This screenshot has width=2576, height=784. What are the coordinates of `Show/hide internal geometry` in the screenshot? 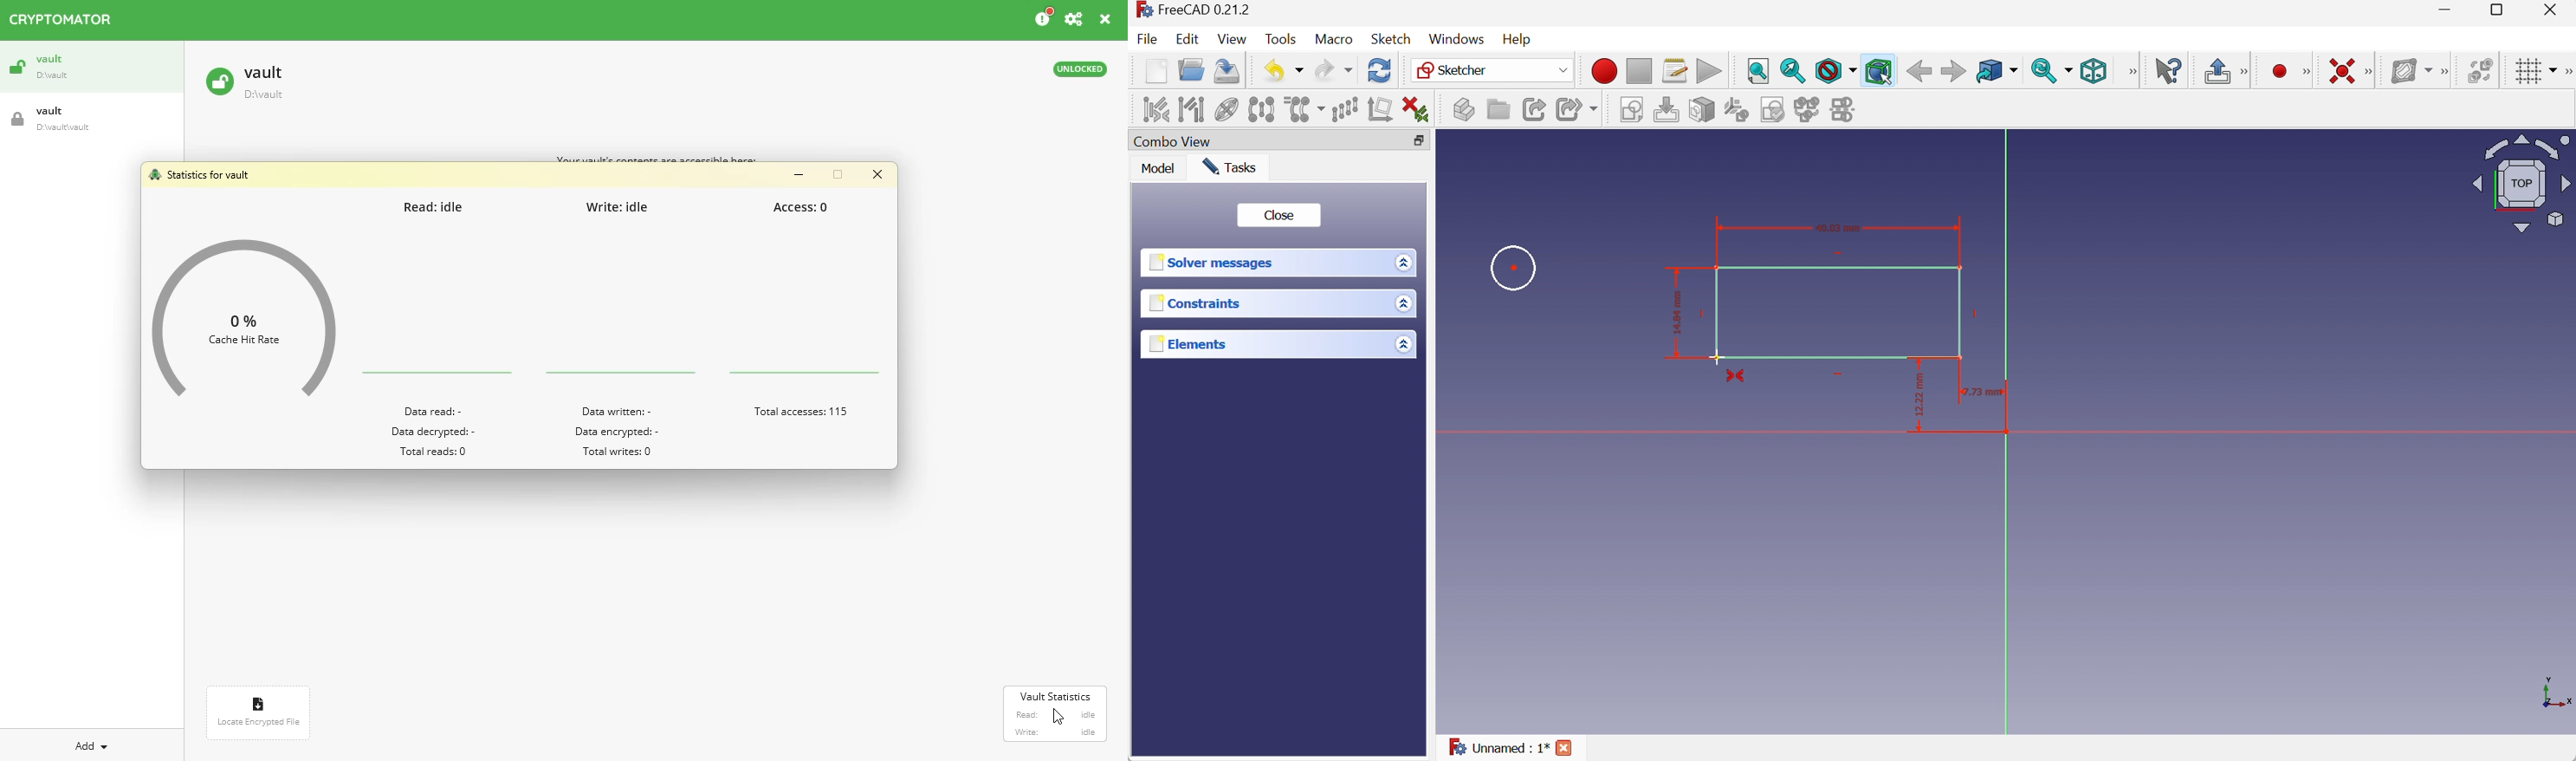 It's located at (1227, 109).